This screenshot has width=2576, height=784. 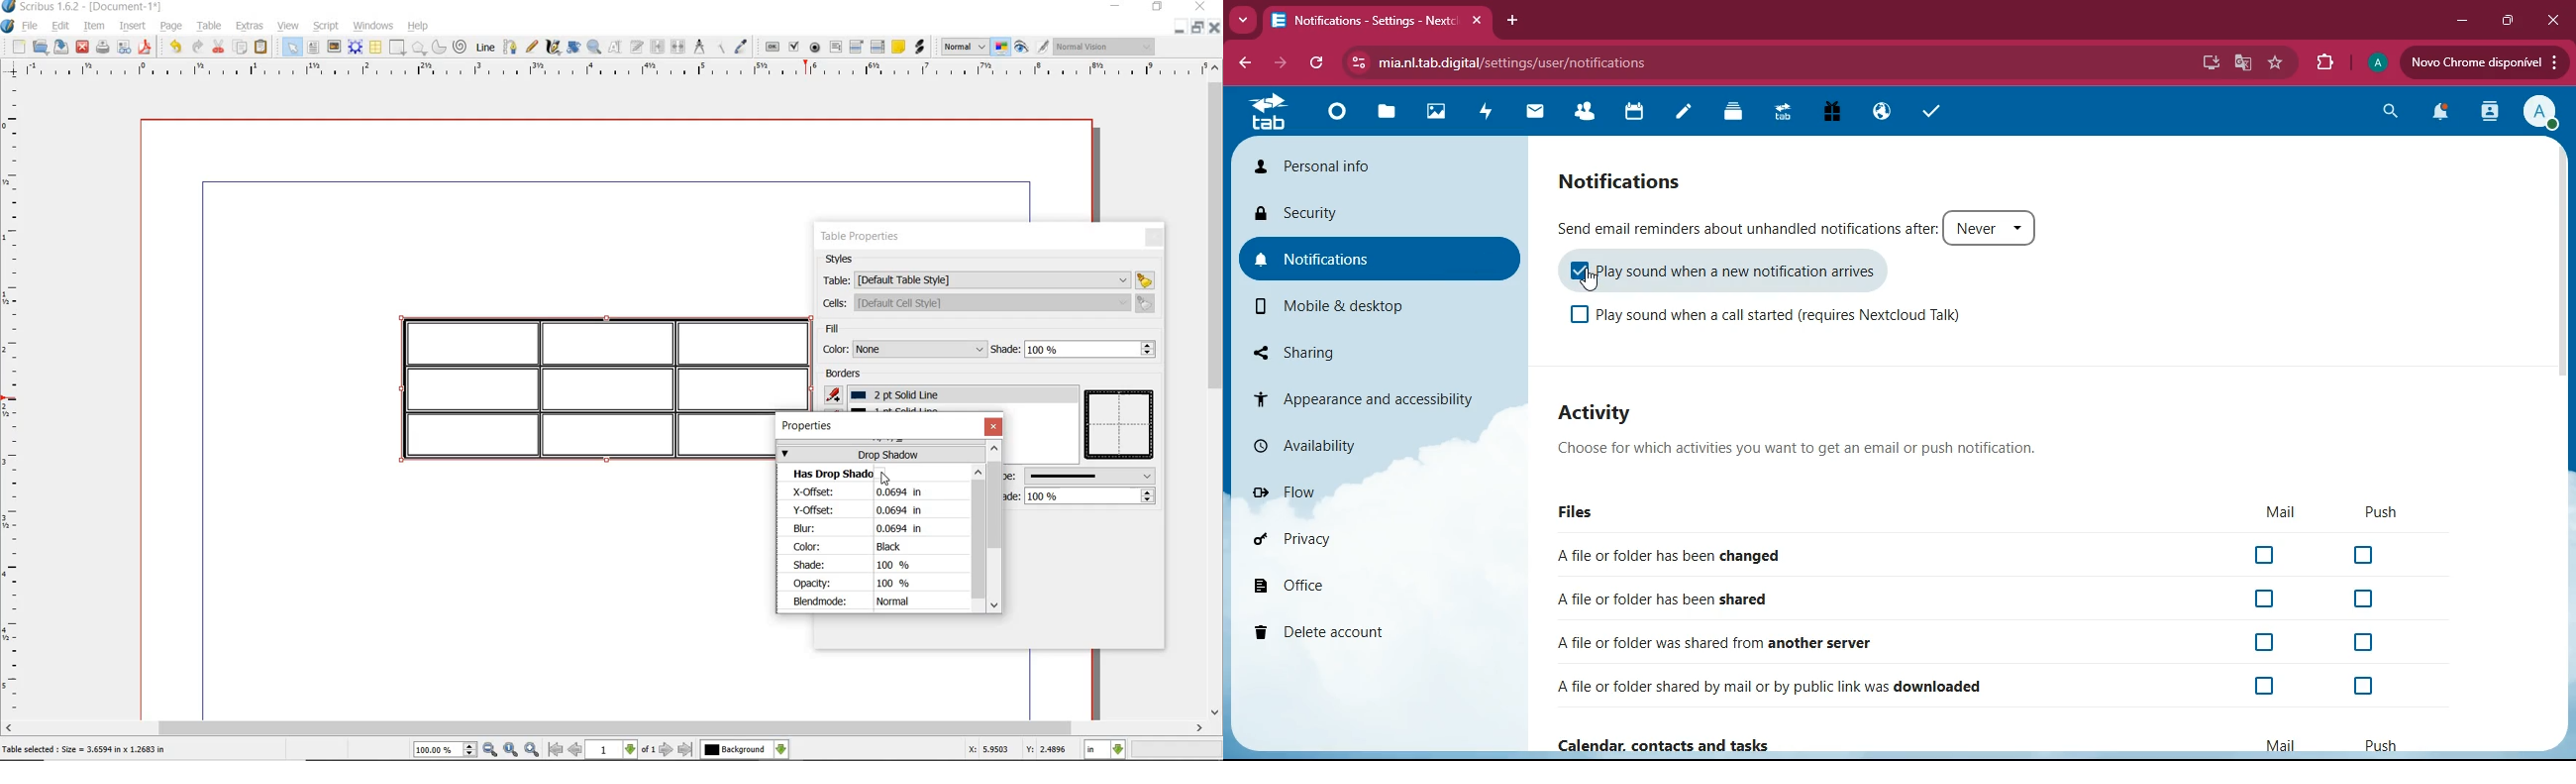 What do you see at coordinates (1367, 20) in the screenshot?
I see `tab` at bounding box center [1367, 20].